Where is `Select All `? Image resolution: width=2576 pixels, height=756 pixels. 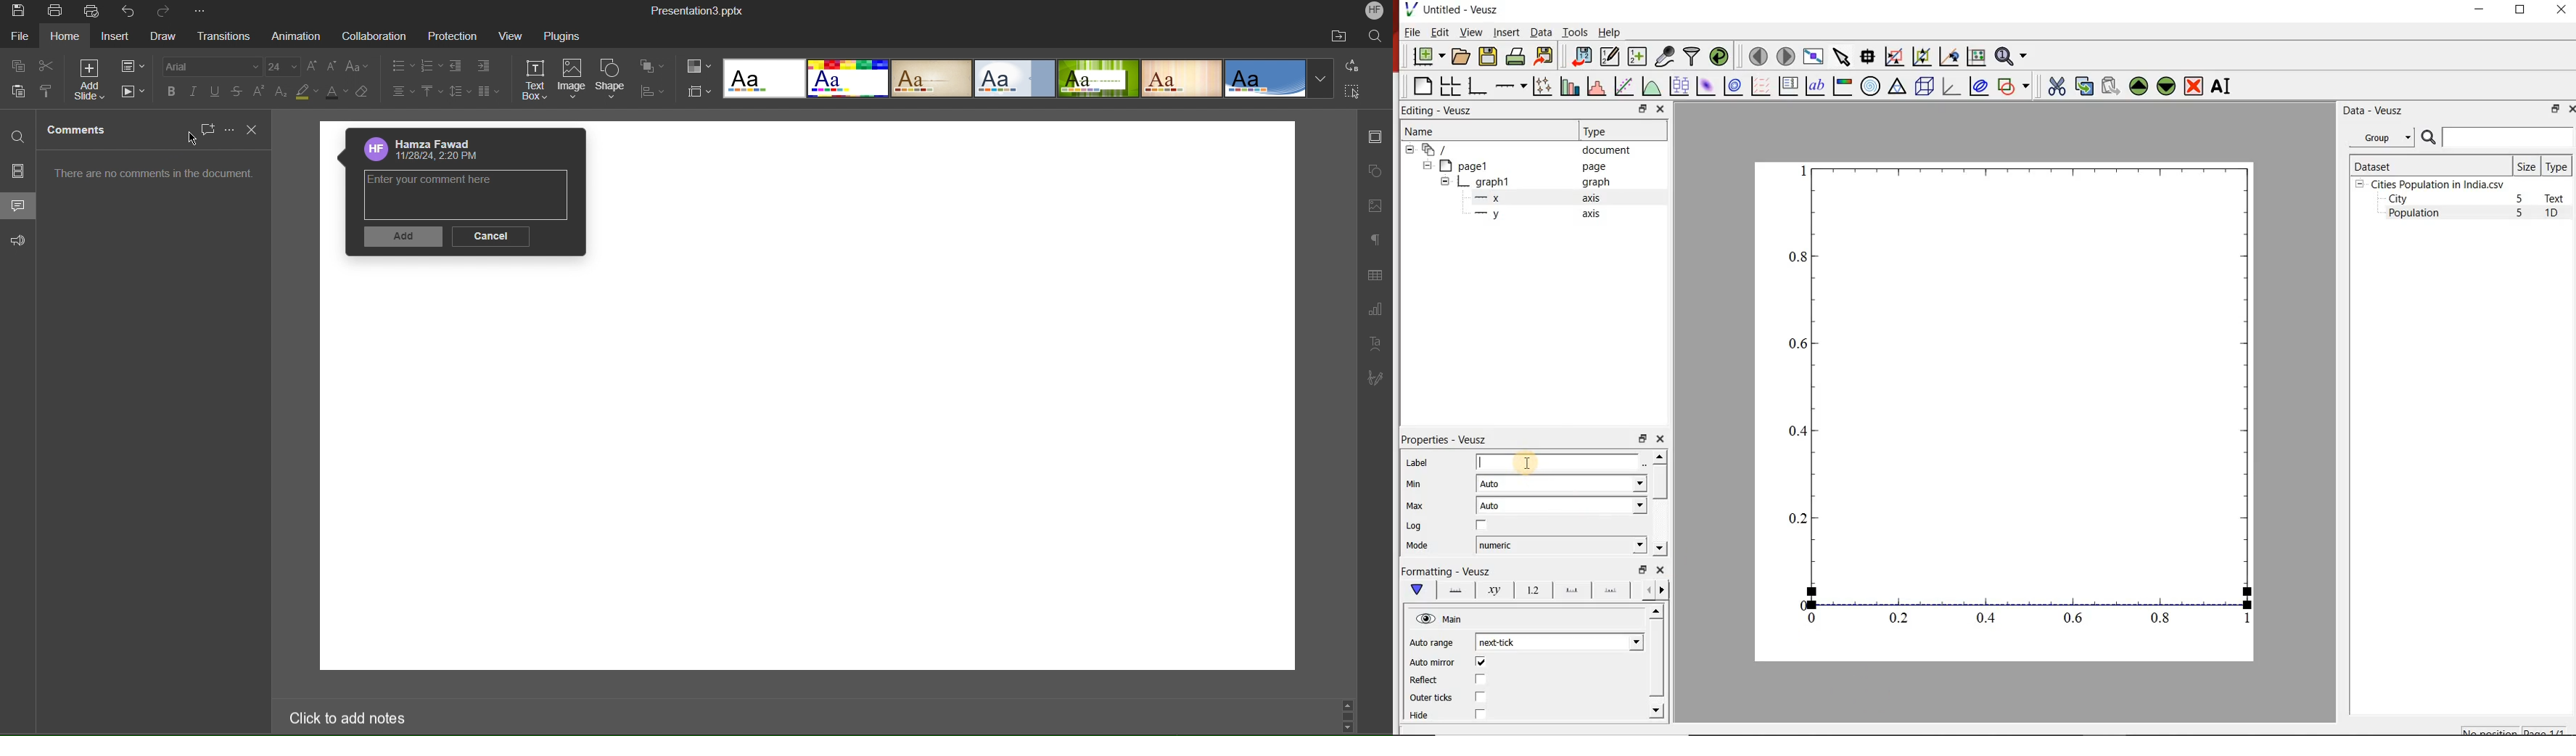
Select All  is located at coordinates (1353, 92).